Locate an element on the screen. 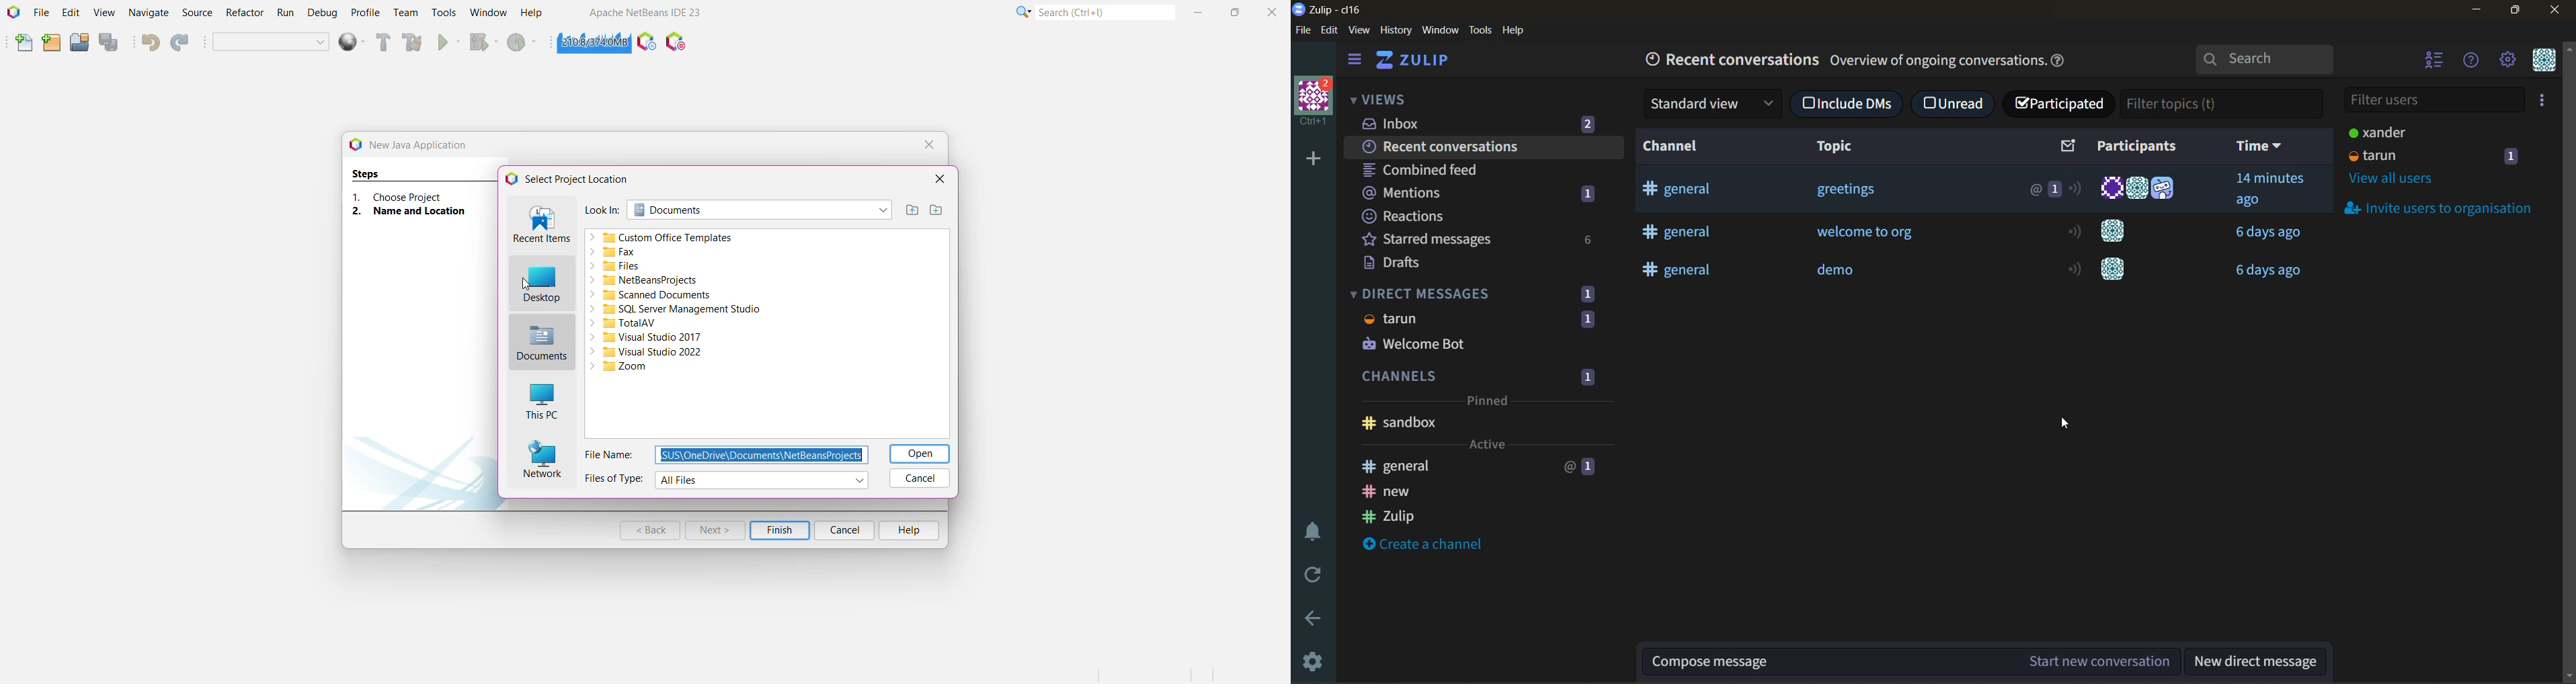 This screenshot has width=2576, height=700. Select File types is located at coordinates (763, 480).